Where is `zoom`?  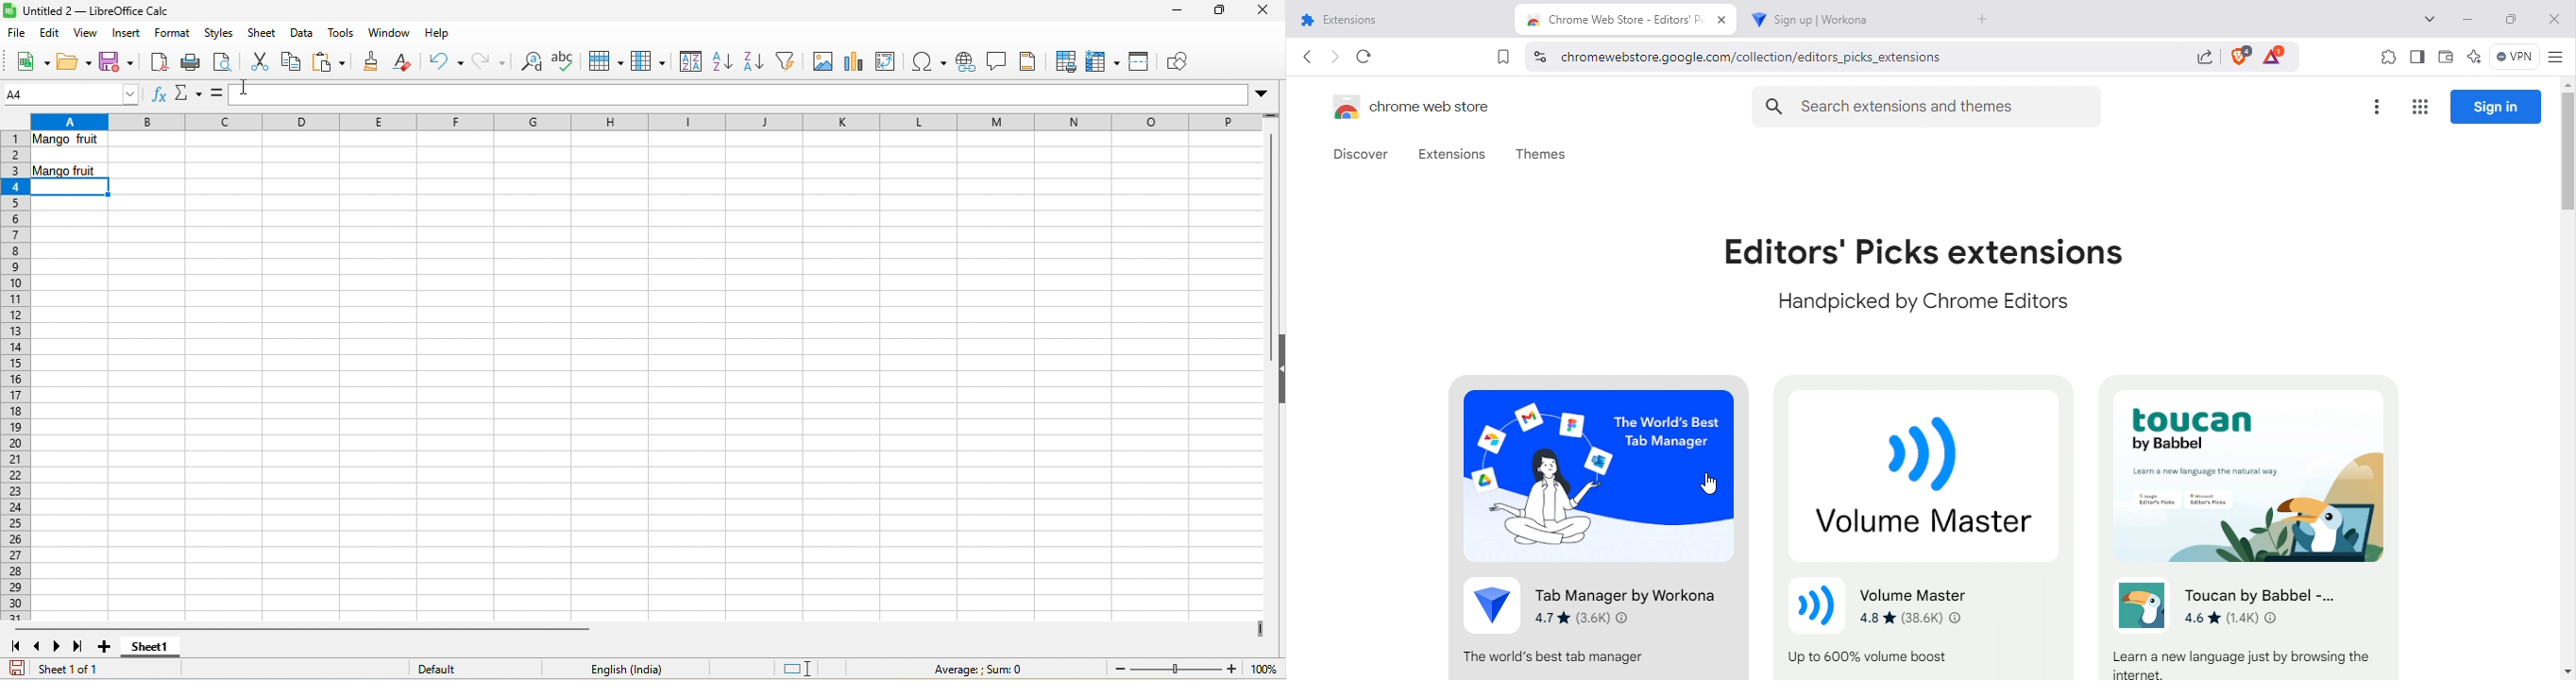 zoom is located at coordinates (1196, 670).